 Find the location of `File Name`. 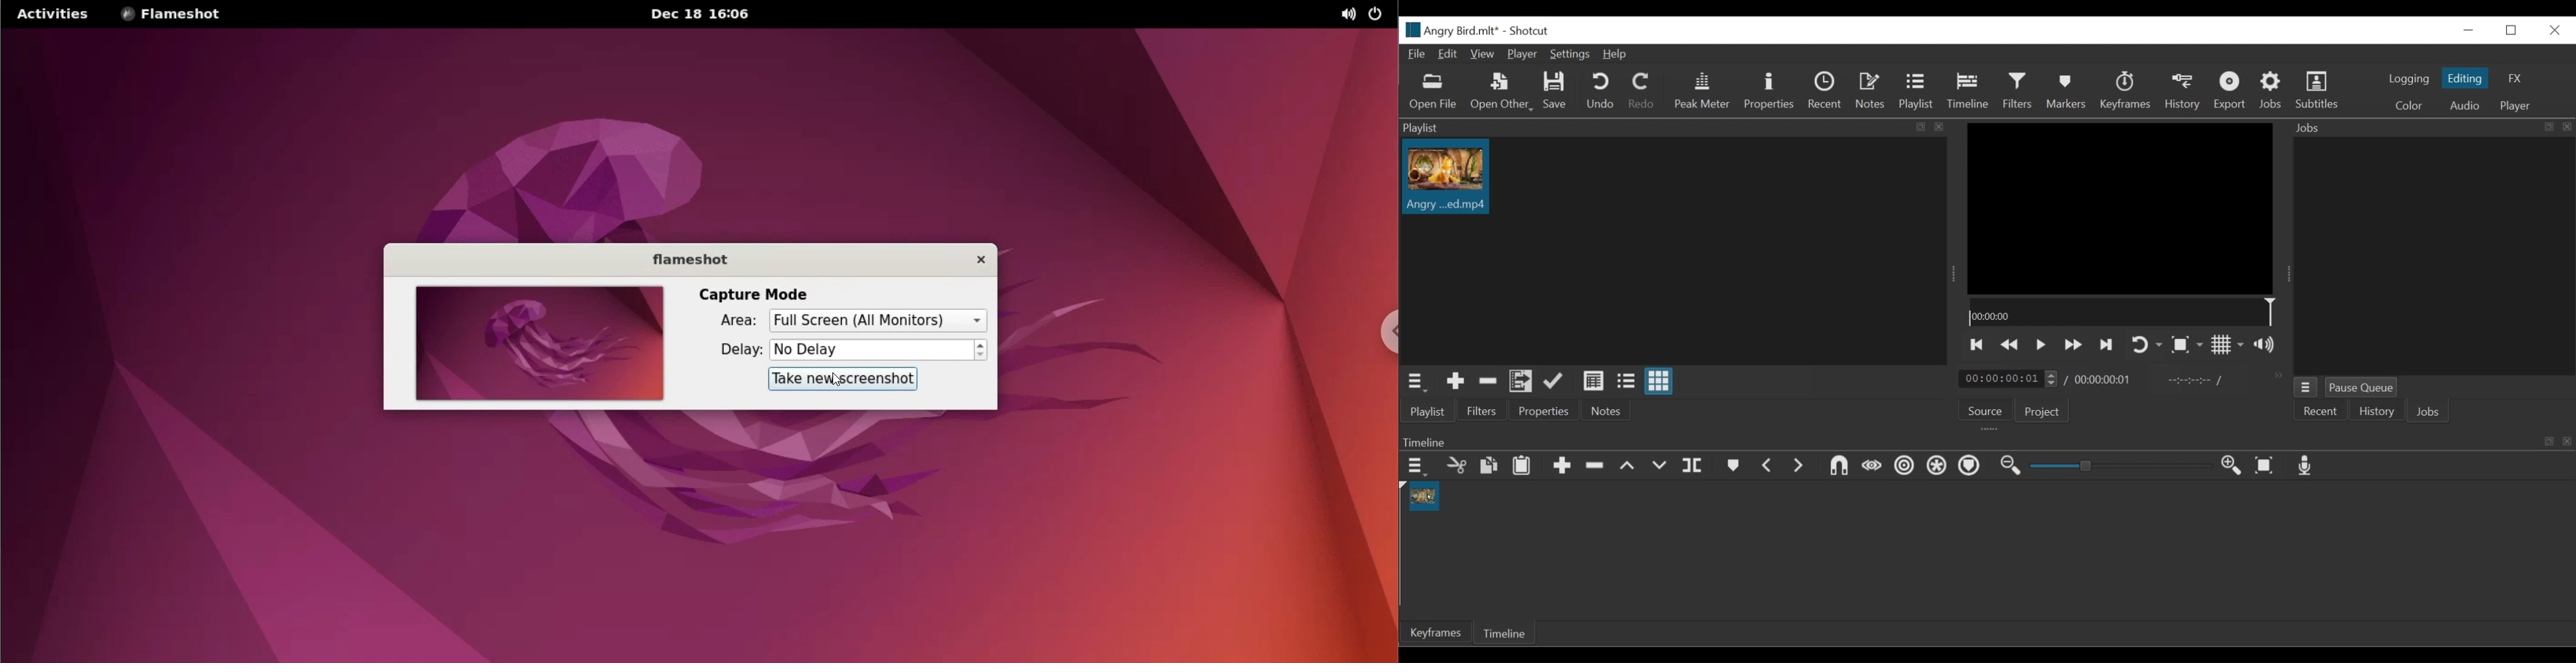

File Name is located at coordinates (1450, 30).